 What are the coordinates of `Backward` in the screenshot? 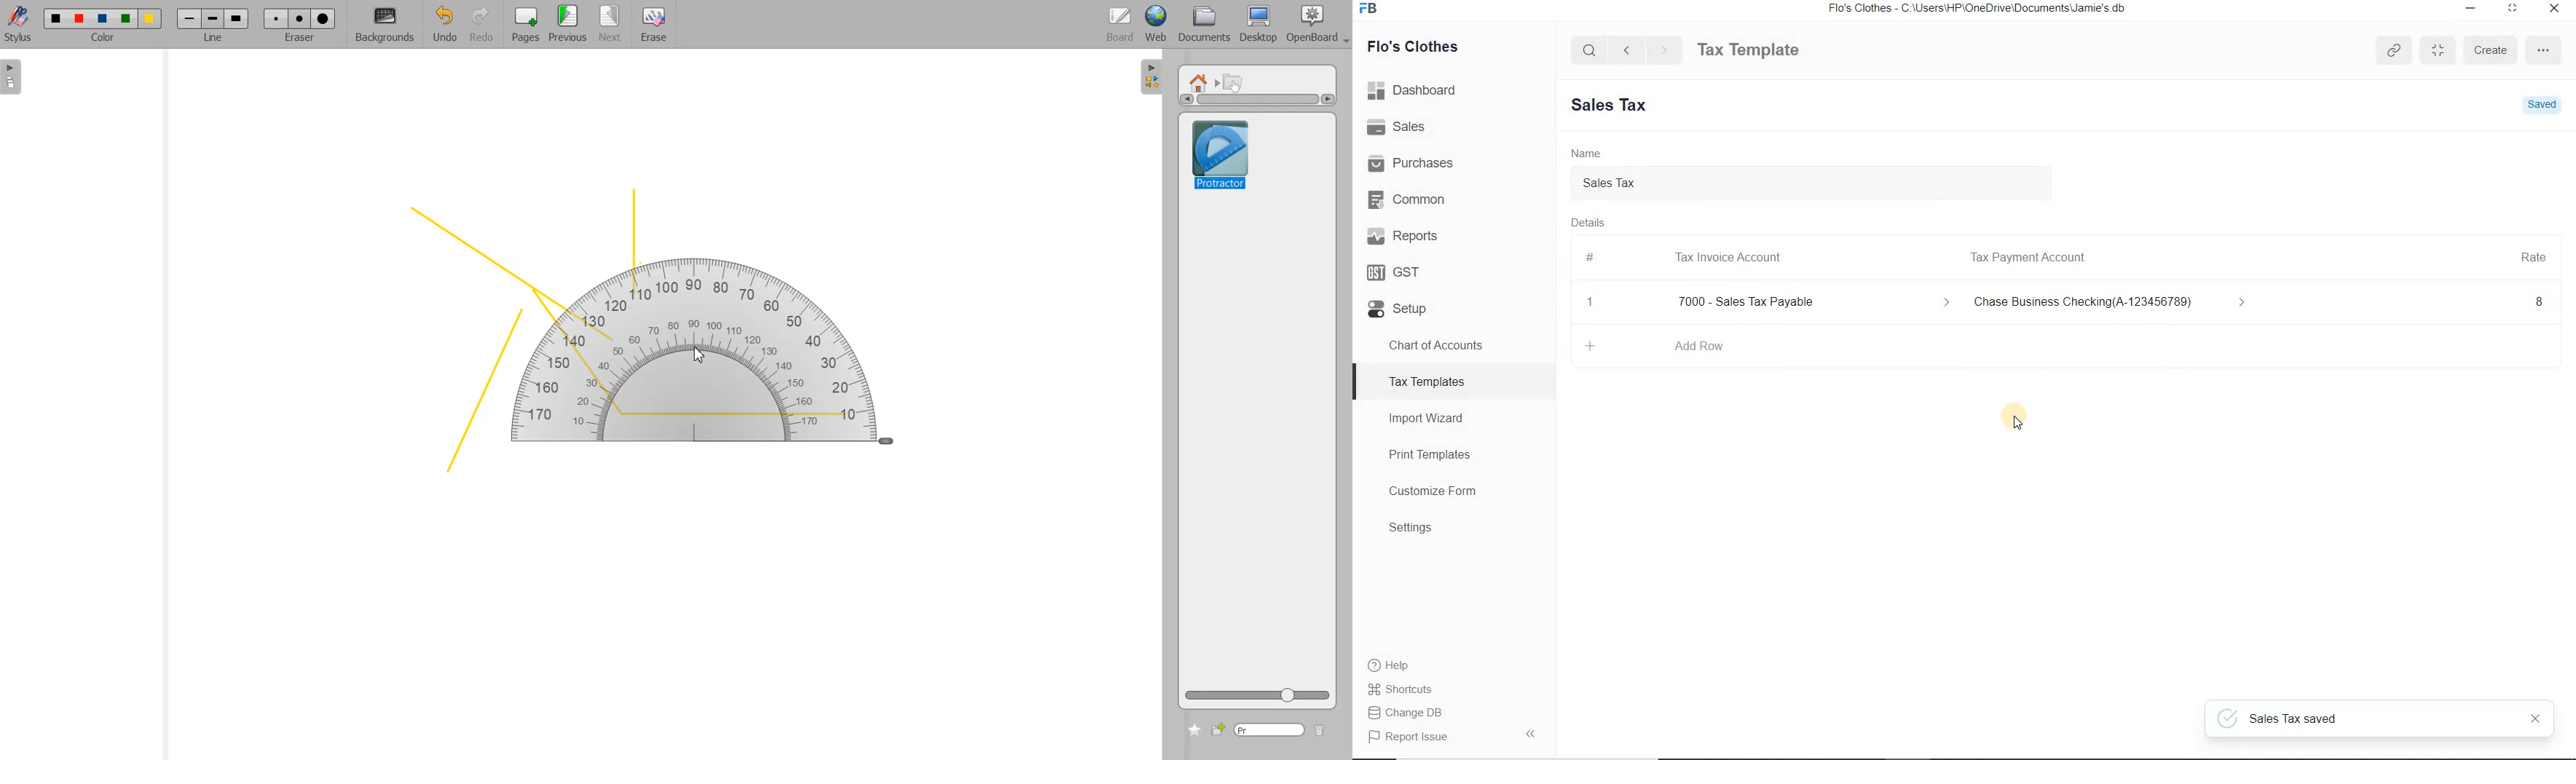 It's located at (1626, 49).